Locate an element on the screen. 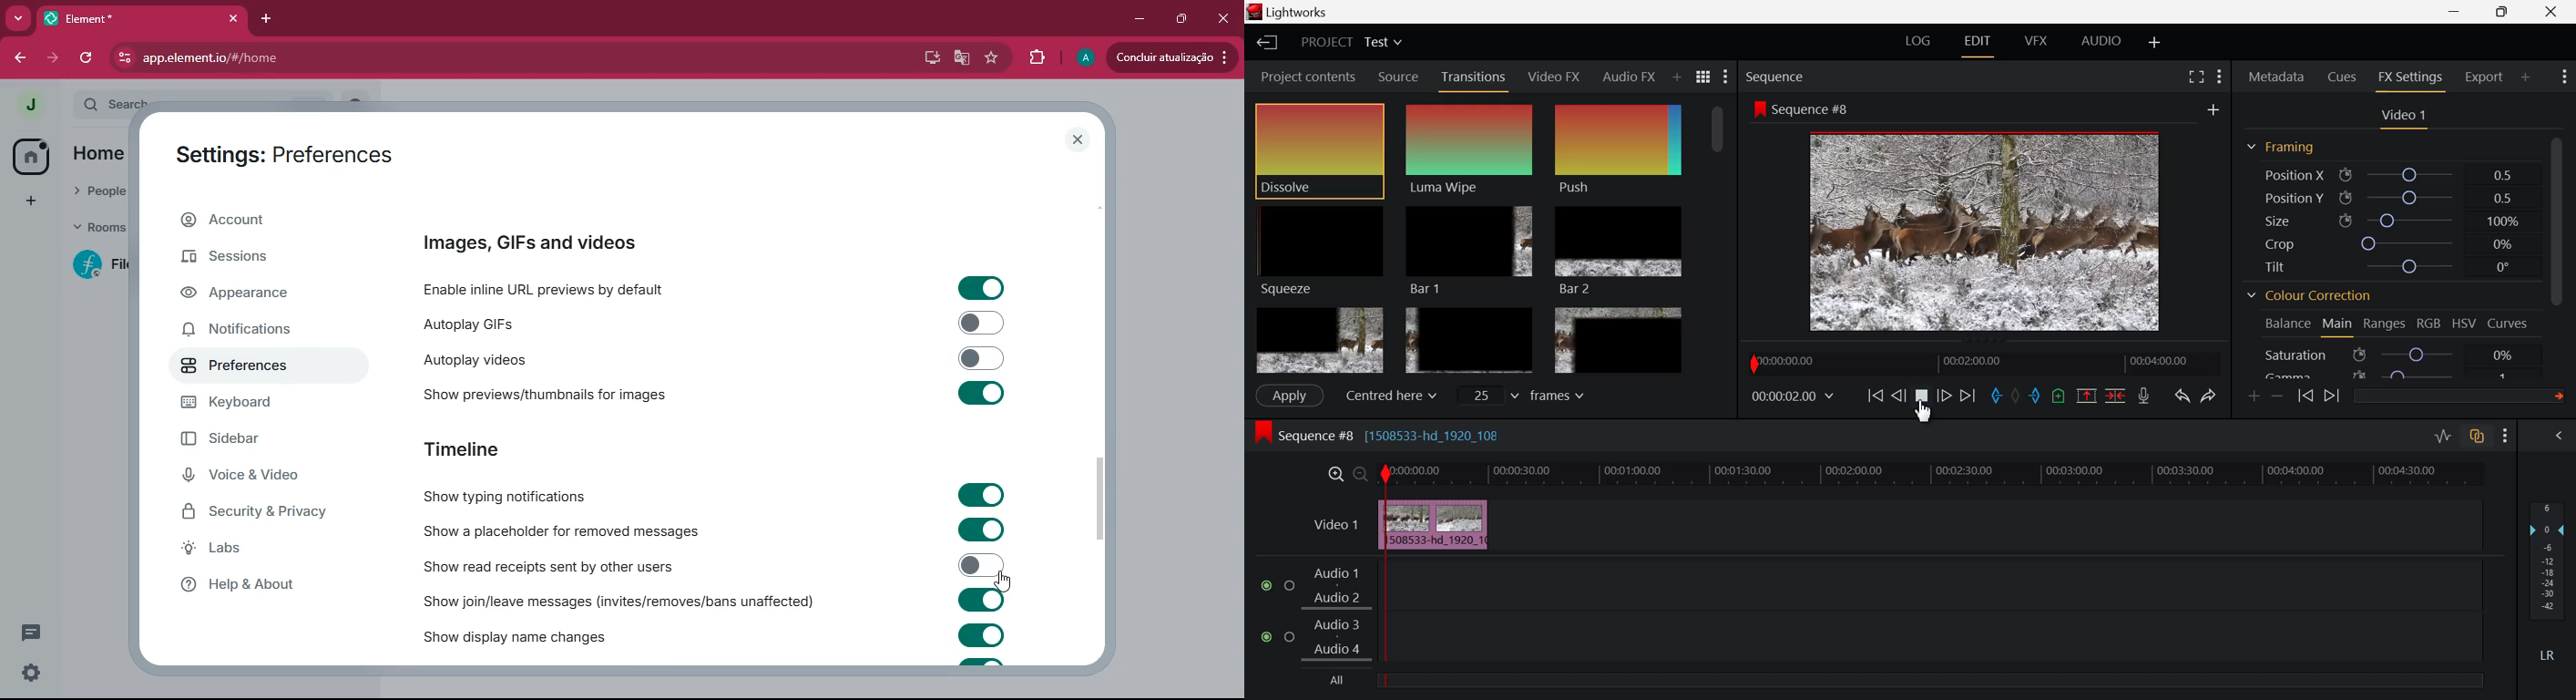  Box 6 is located at coordinates (1618, 340).